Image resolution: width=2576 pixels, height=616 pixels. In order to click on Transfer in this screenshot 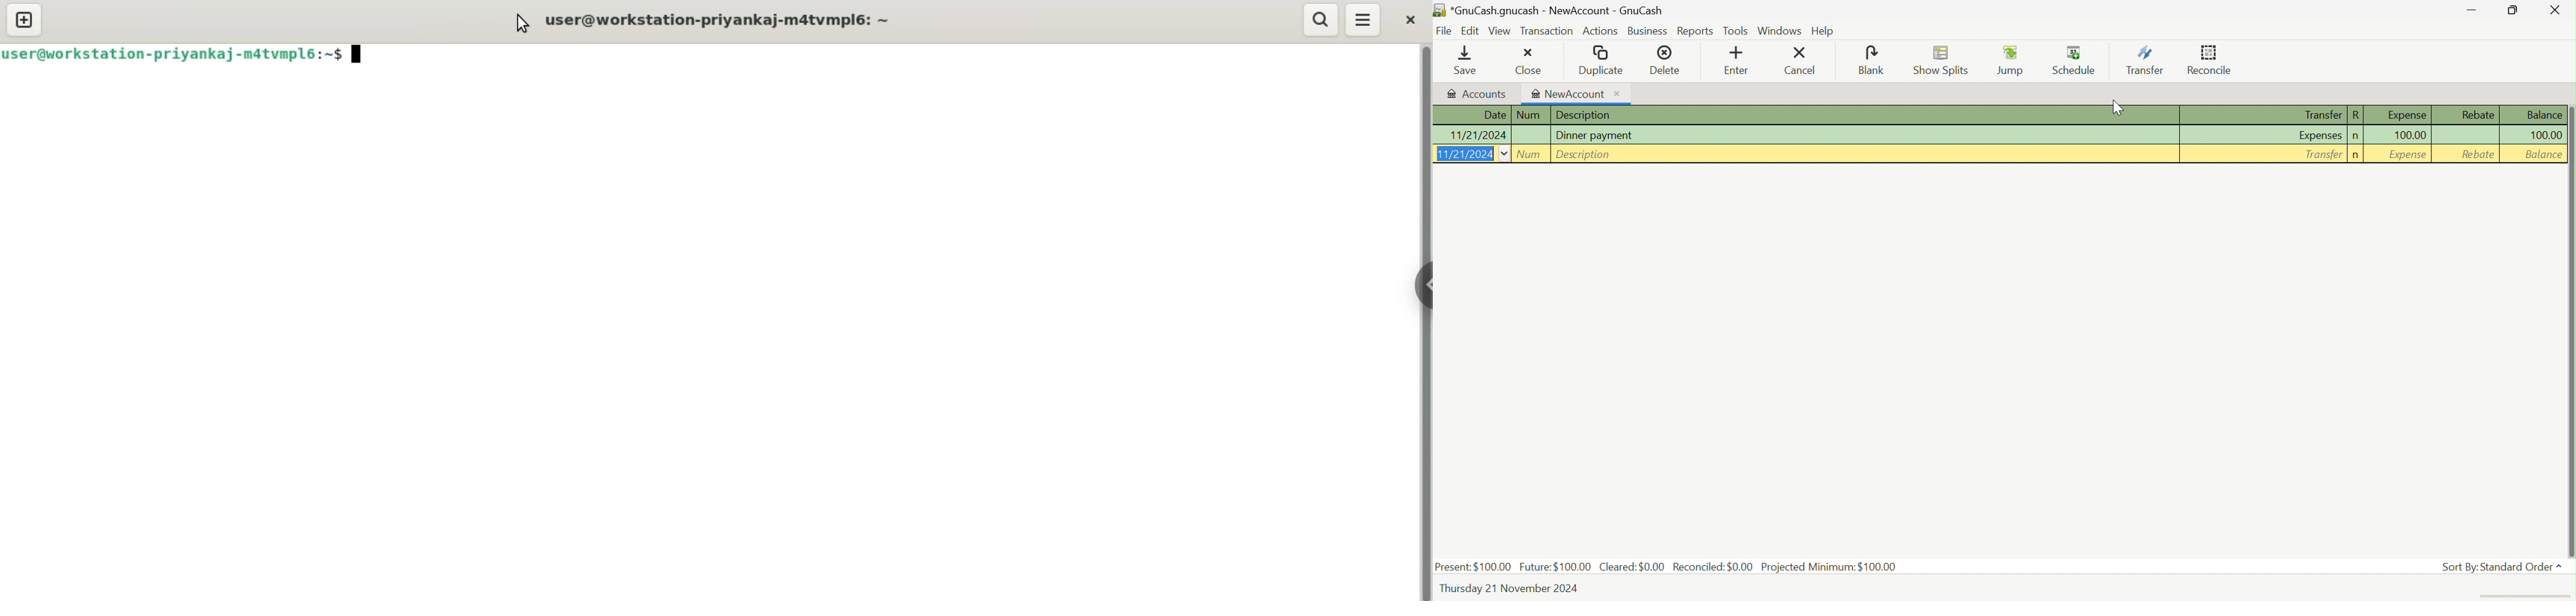, I will do `click(2321, 114)`.